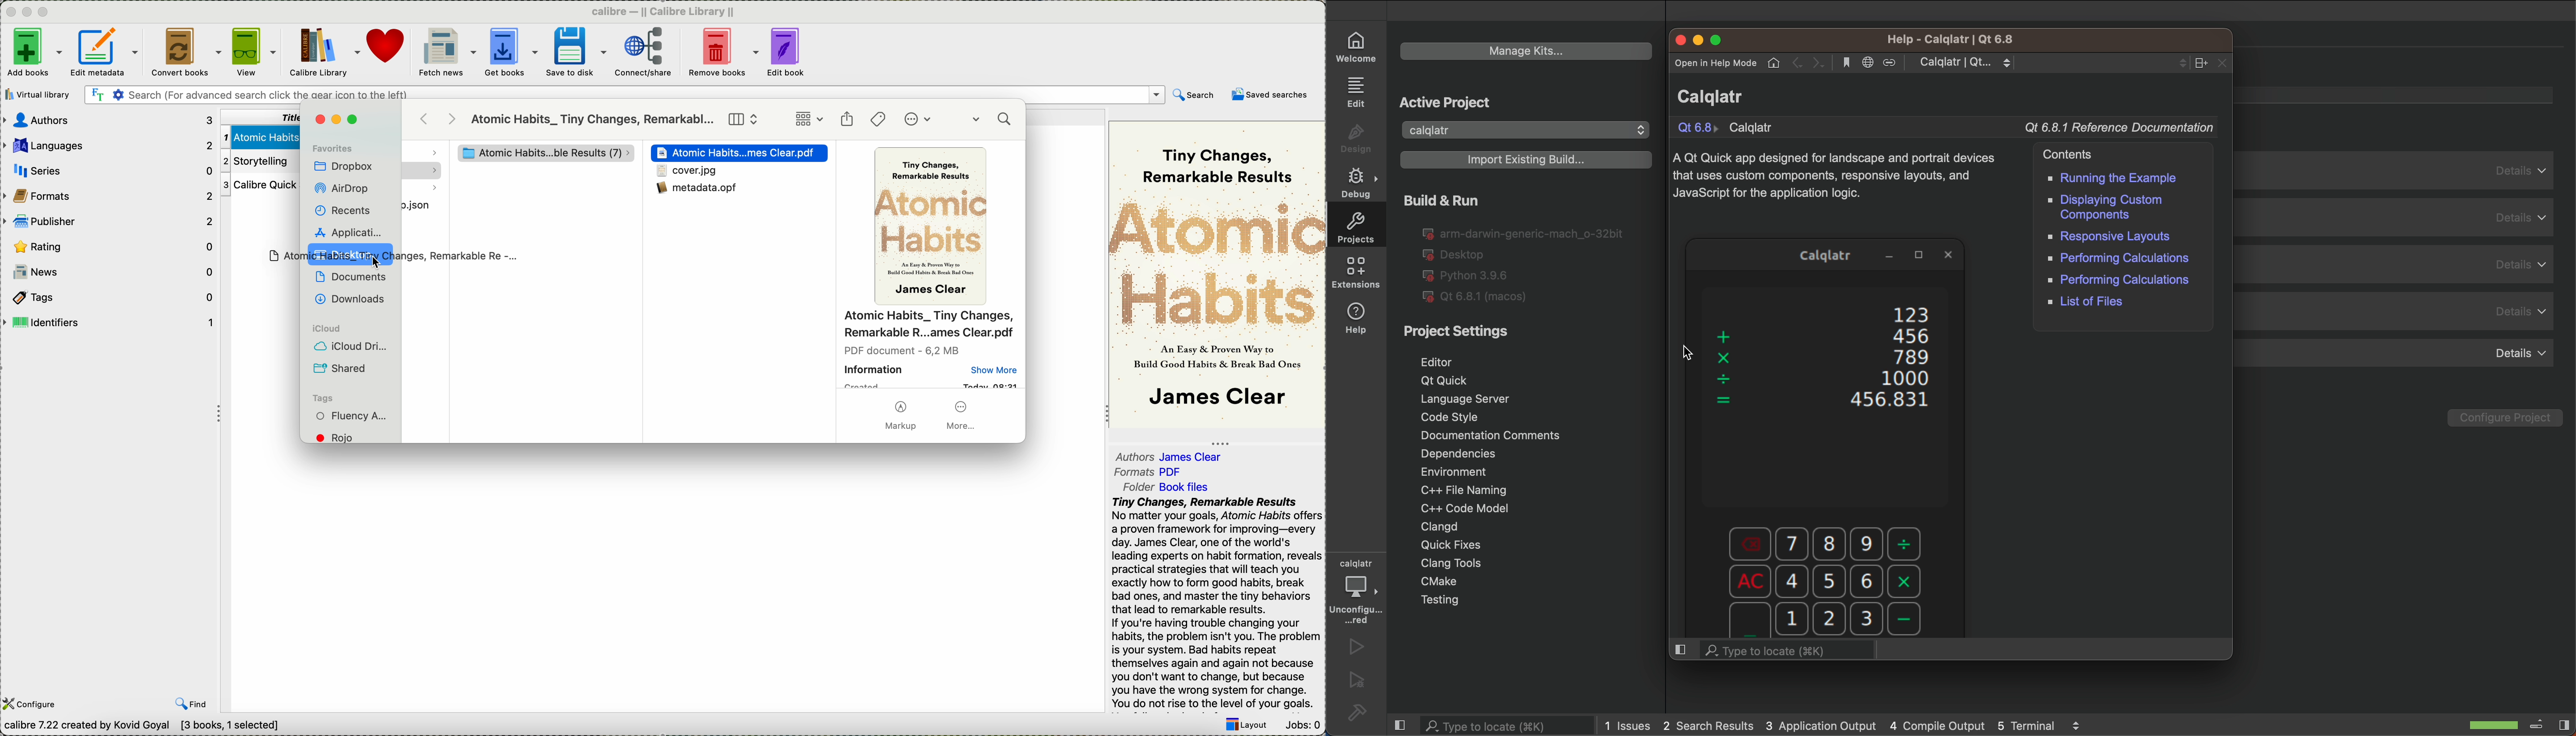 The height and width of the screenshot is (756, 2576). I want to click on icloud, so click(324, 329).